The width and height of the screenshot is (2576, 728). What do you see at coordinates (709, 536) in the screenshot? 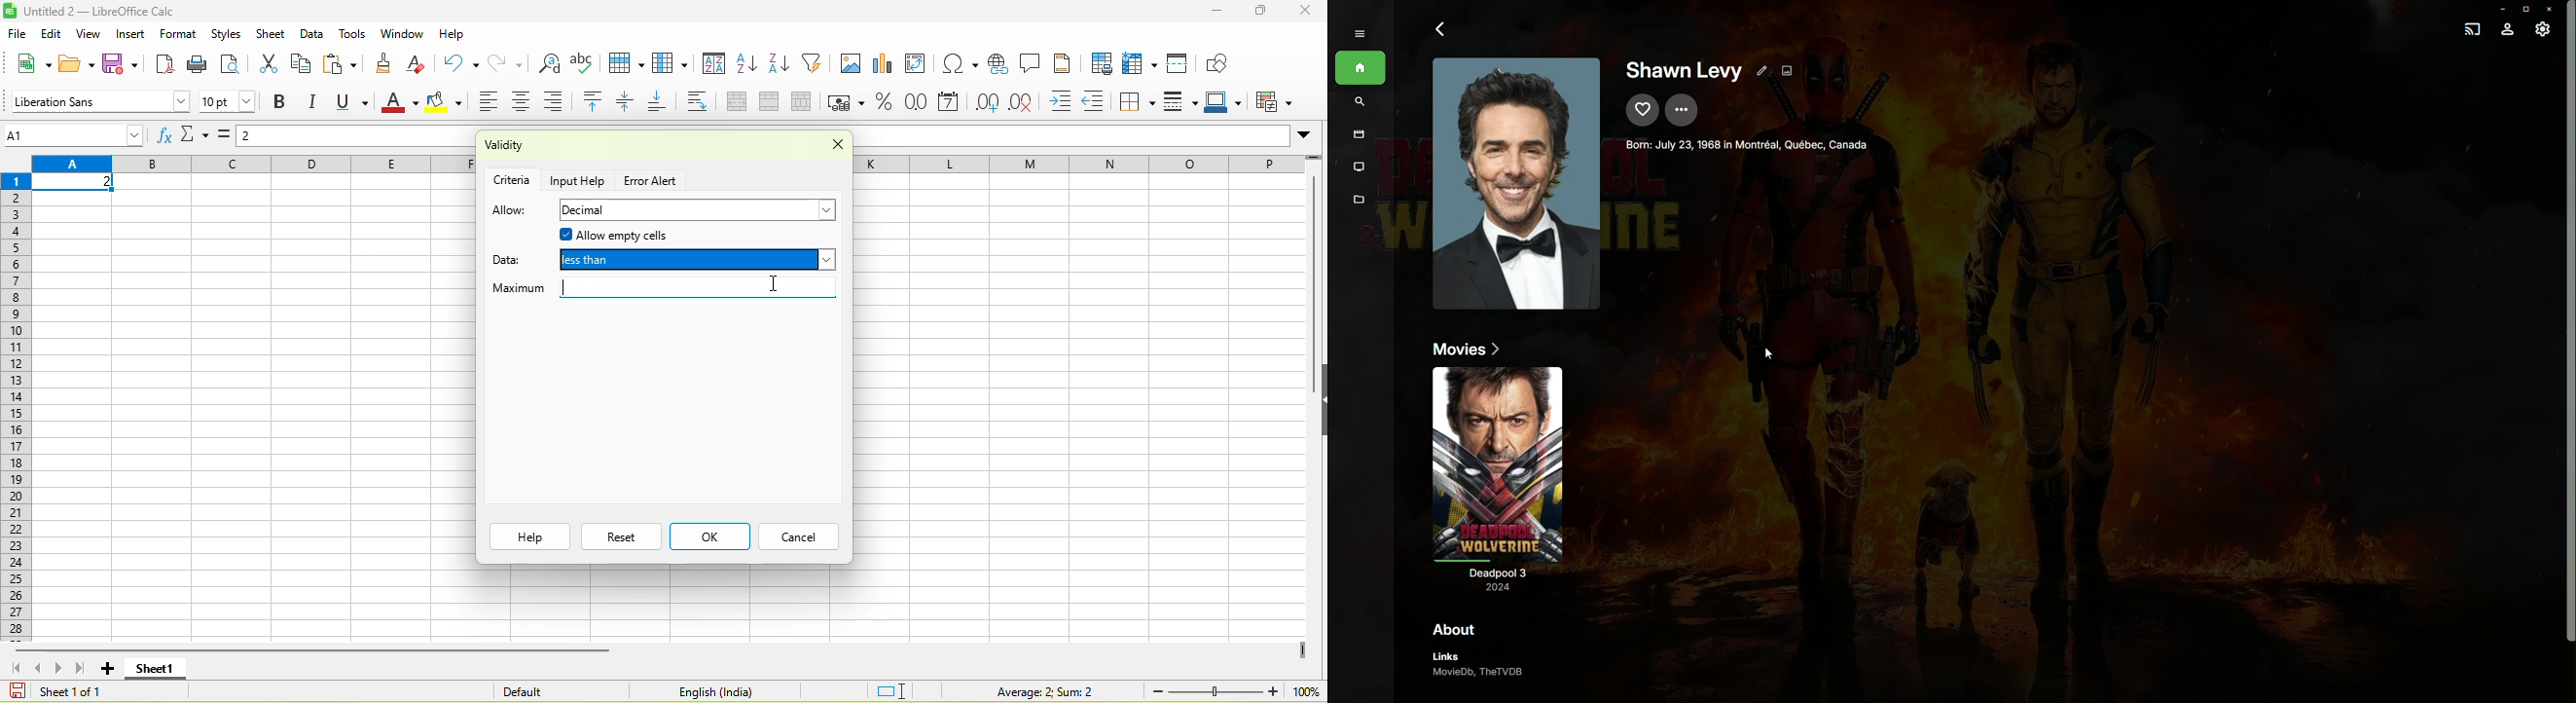
I see `ok` at bounding box center [709, 536].